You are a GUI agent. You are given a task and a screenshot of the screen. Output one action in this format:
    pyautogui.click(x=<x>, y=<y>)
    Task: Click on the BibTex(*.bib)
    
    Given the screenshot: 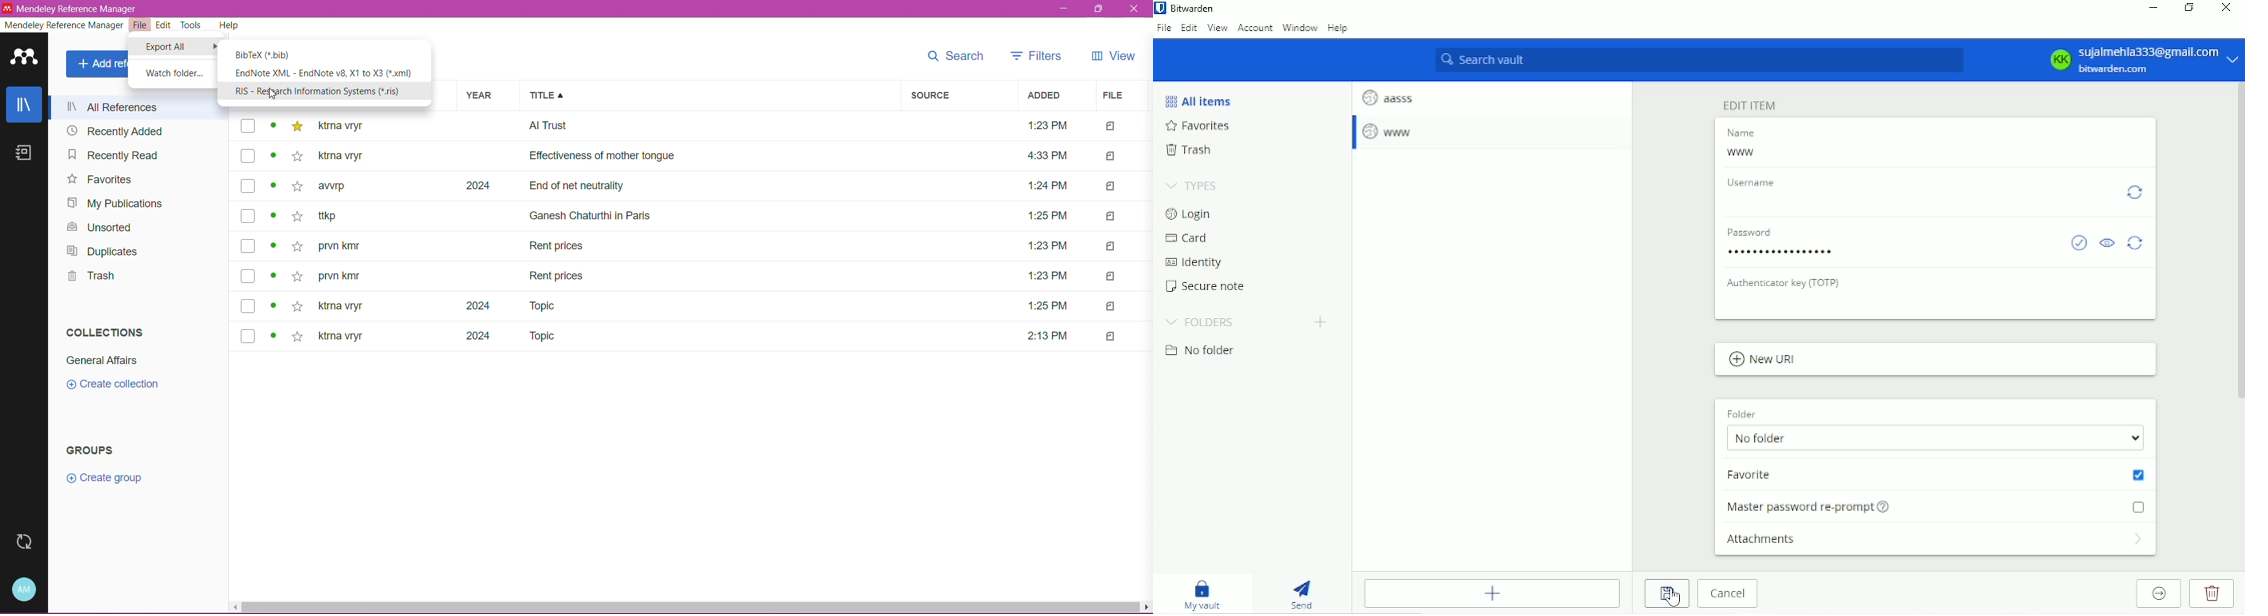 What is the action you would take?
    pyautogui.click(x=264, y=55)
    